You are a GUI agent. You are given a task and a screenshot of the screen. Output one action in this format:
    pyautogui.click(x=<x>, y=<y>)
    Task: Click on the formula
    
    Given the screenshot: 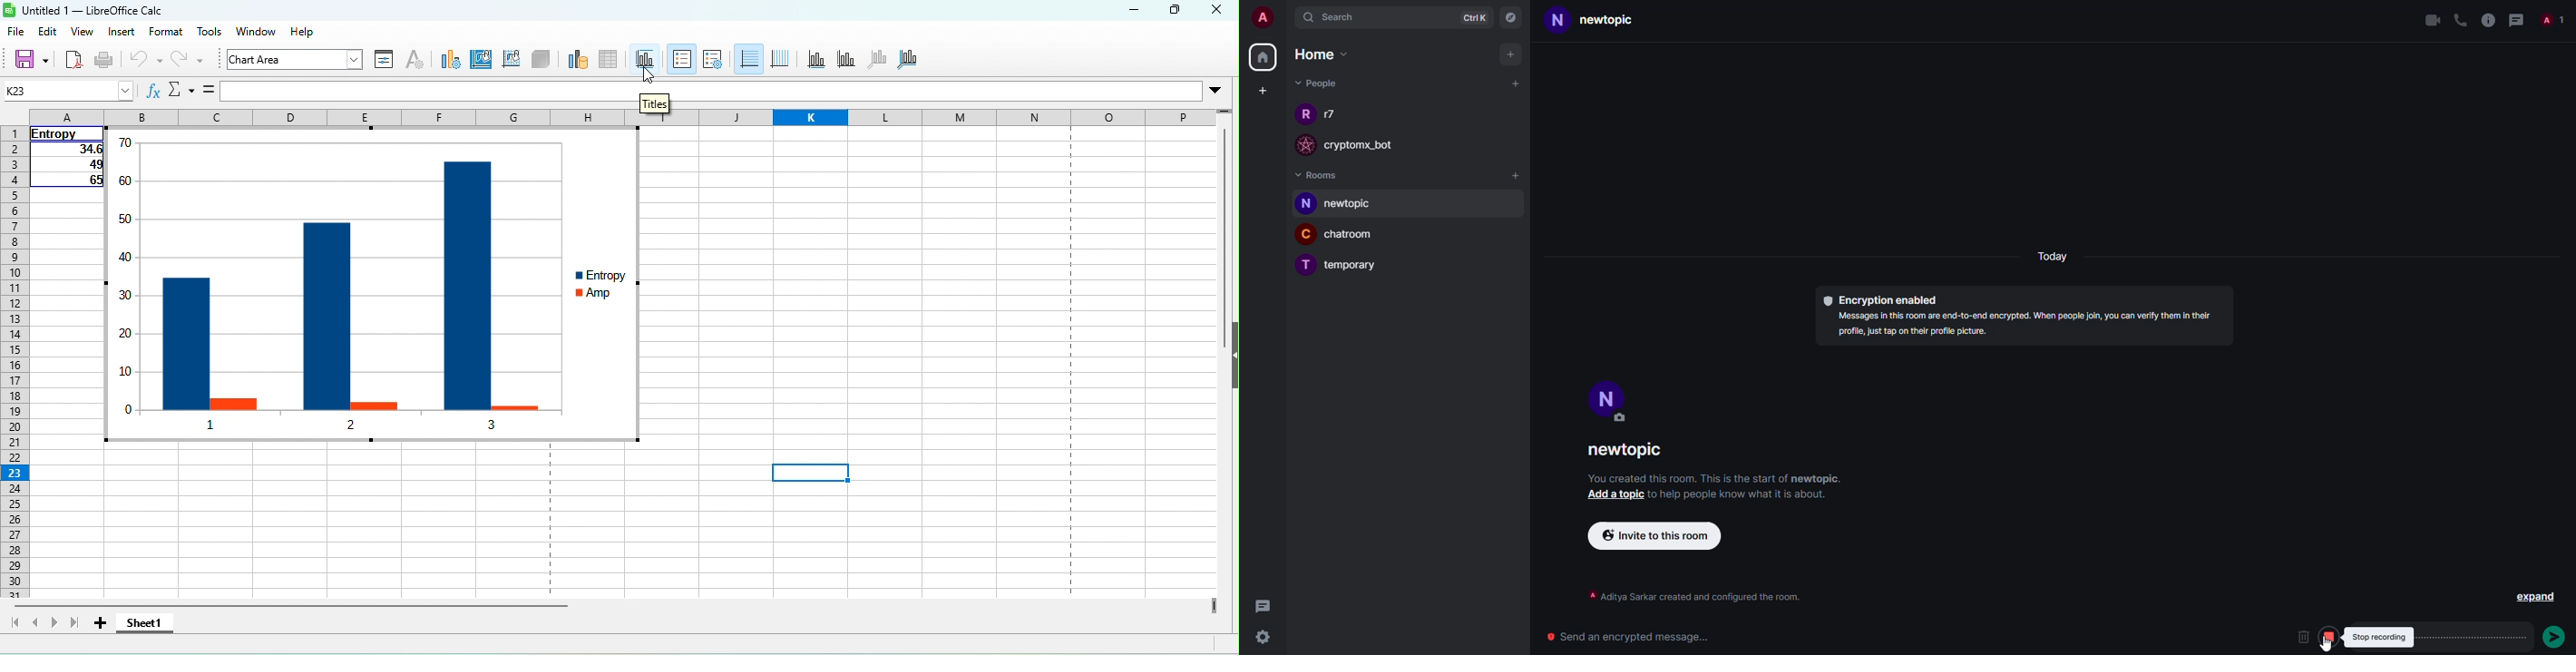 What is the action you would take?
    pyautogui.click(x=207, y=91)
    